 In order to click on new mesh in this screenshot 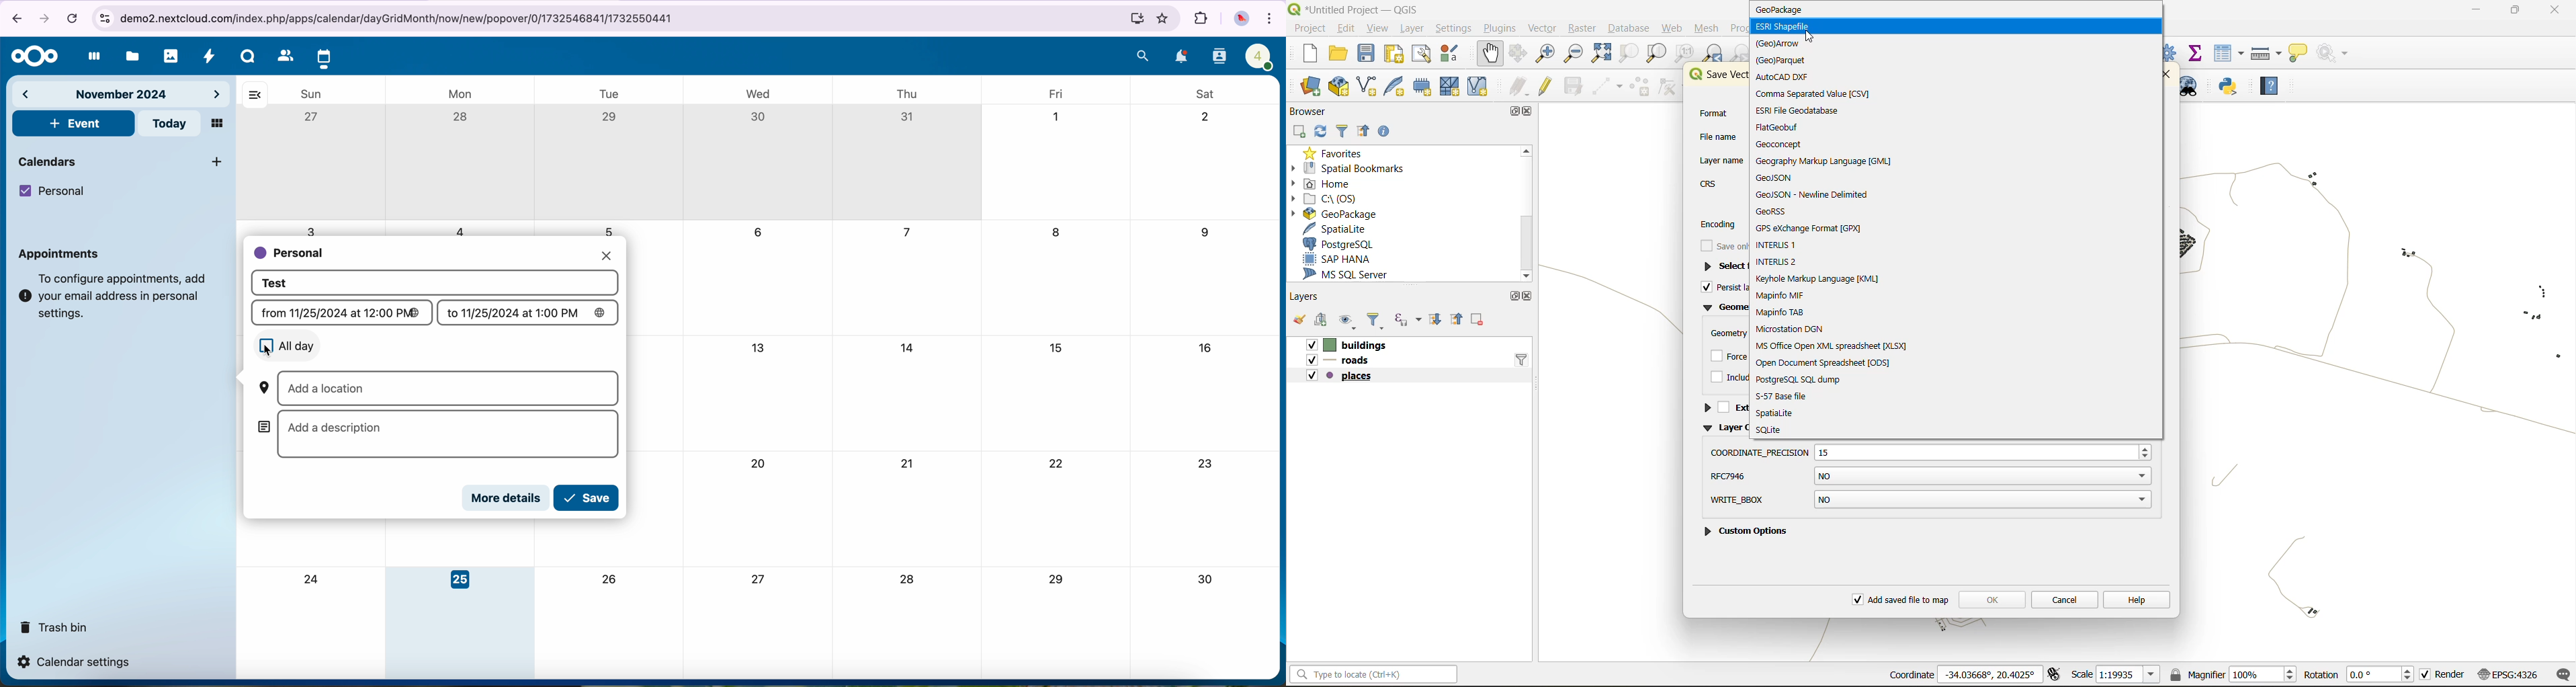, I will do `click(1449, 86)`.